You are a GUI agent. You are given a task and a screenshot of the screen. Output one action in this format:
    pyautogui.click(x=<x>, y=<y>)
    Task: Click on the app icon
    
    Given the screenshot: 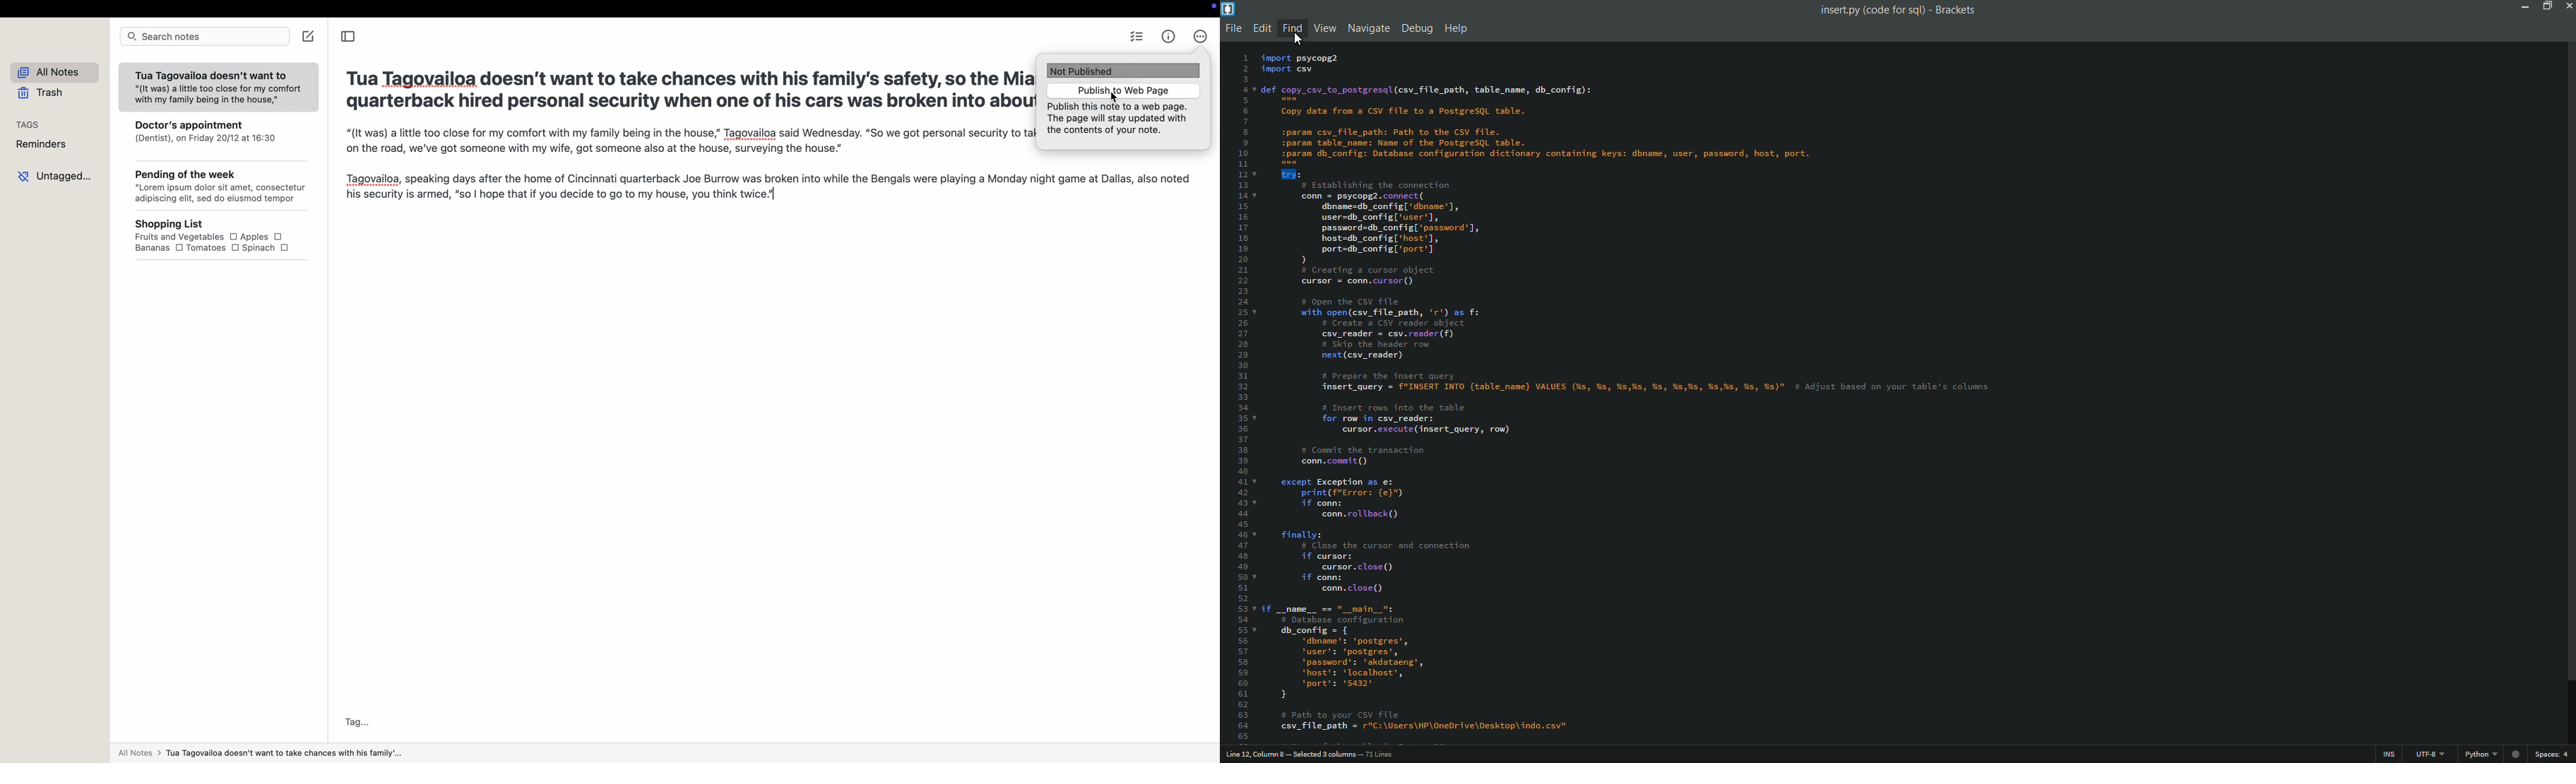 What is the action you would take?
    pyautogui.click(x=1228, y=9)
    